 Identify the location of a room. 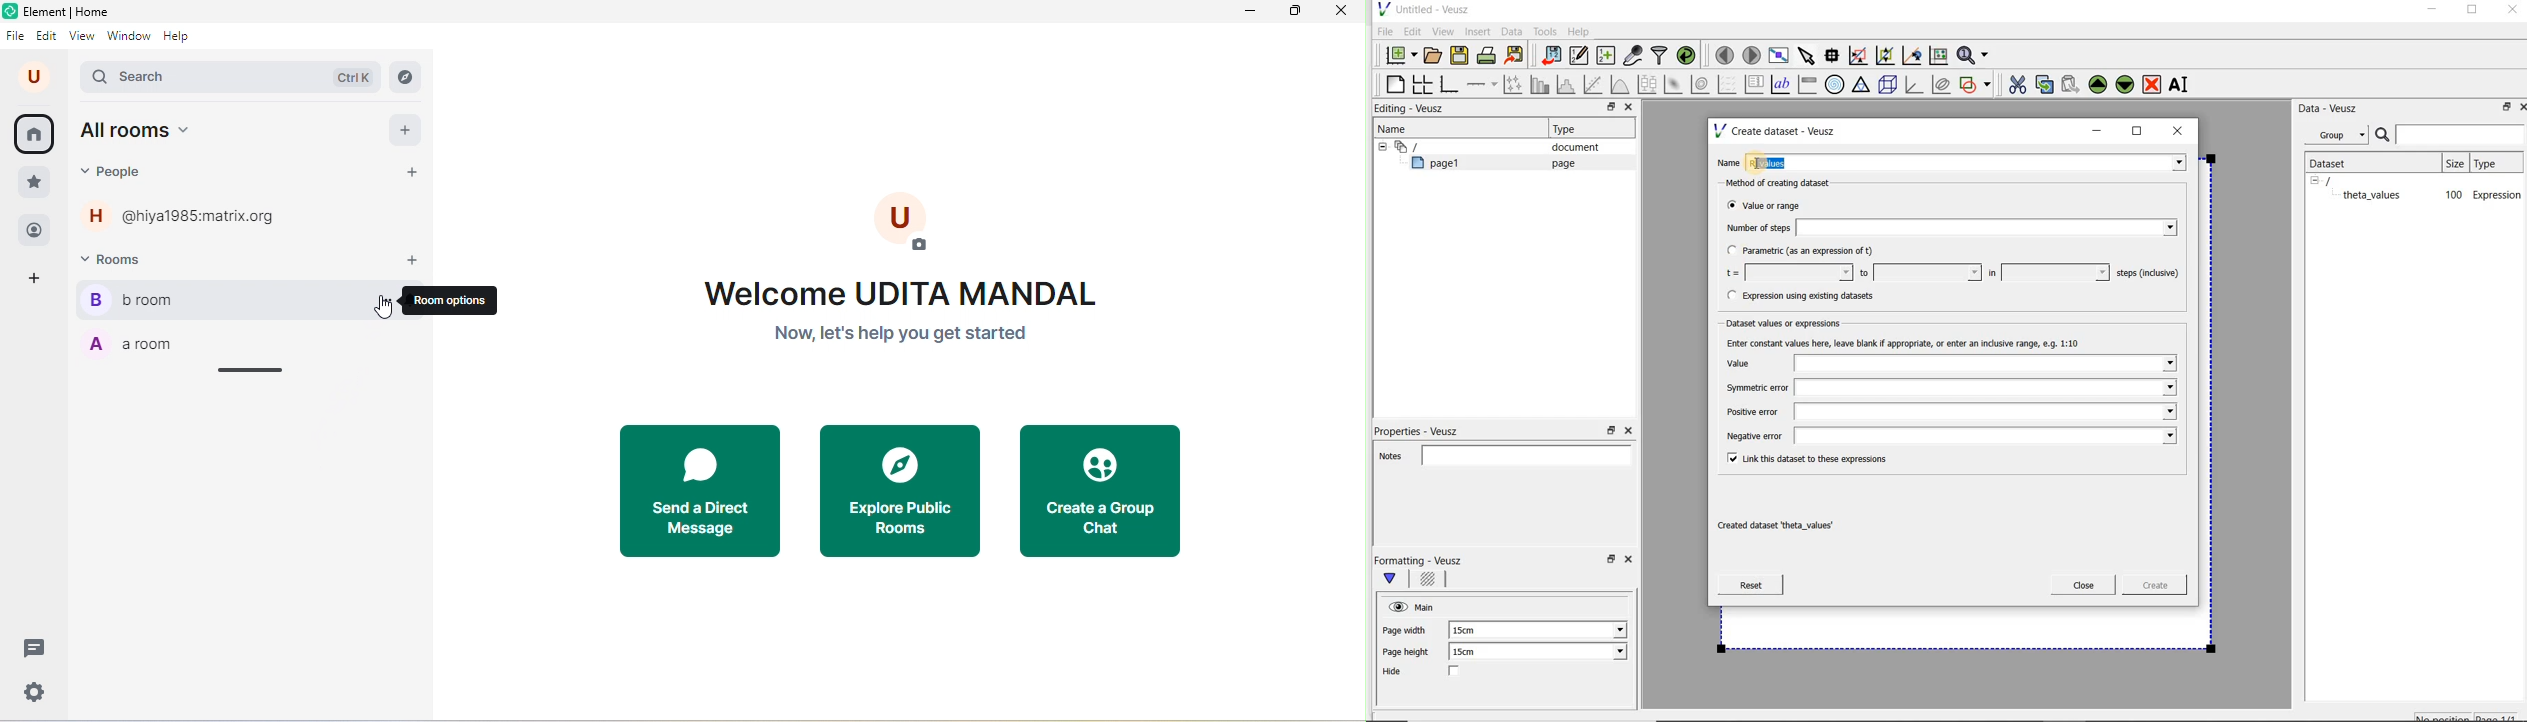
(131, 341).